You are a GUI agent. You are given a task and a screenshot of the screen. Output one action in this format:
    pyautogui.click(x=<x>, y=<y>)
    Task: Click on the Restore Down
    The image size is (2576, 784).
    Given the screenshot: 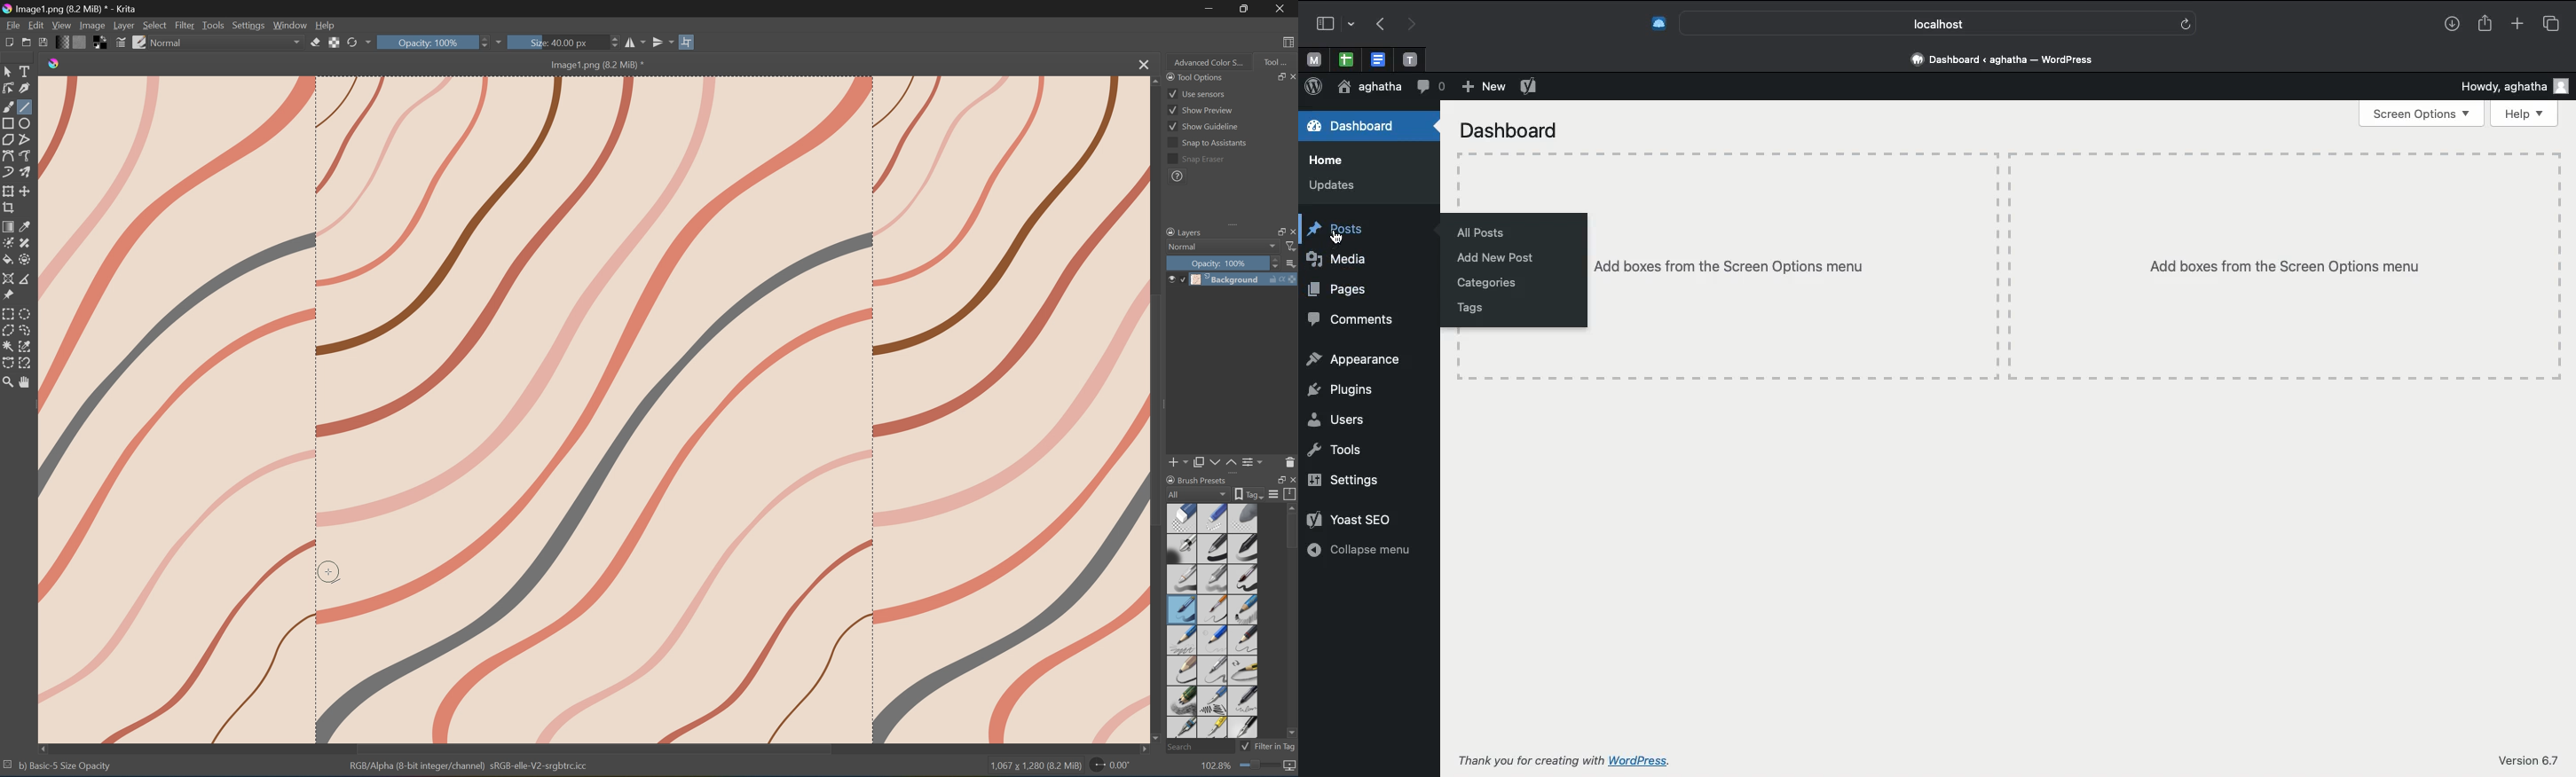 What is the action you would take?
    pyautogui.click(x=1275, y=231)
    